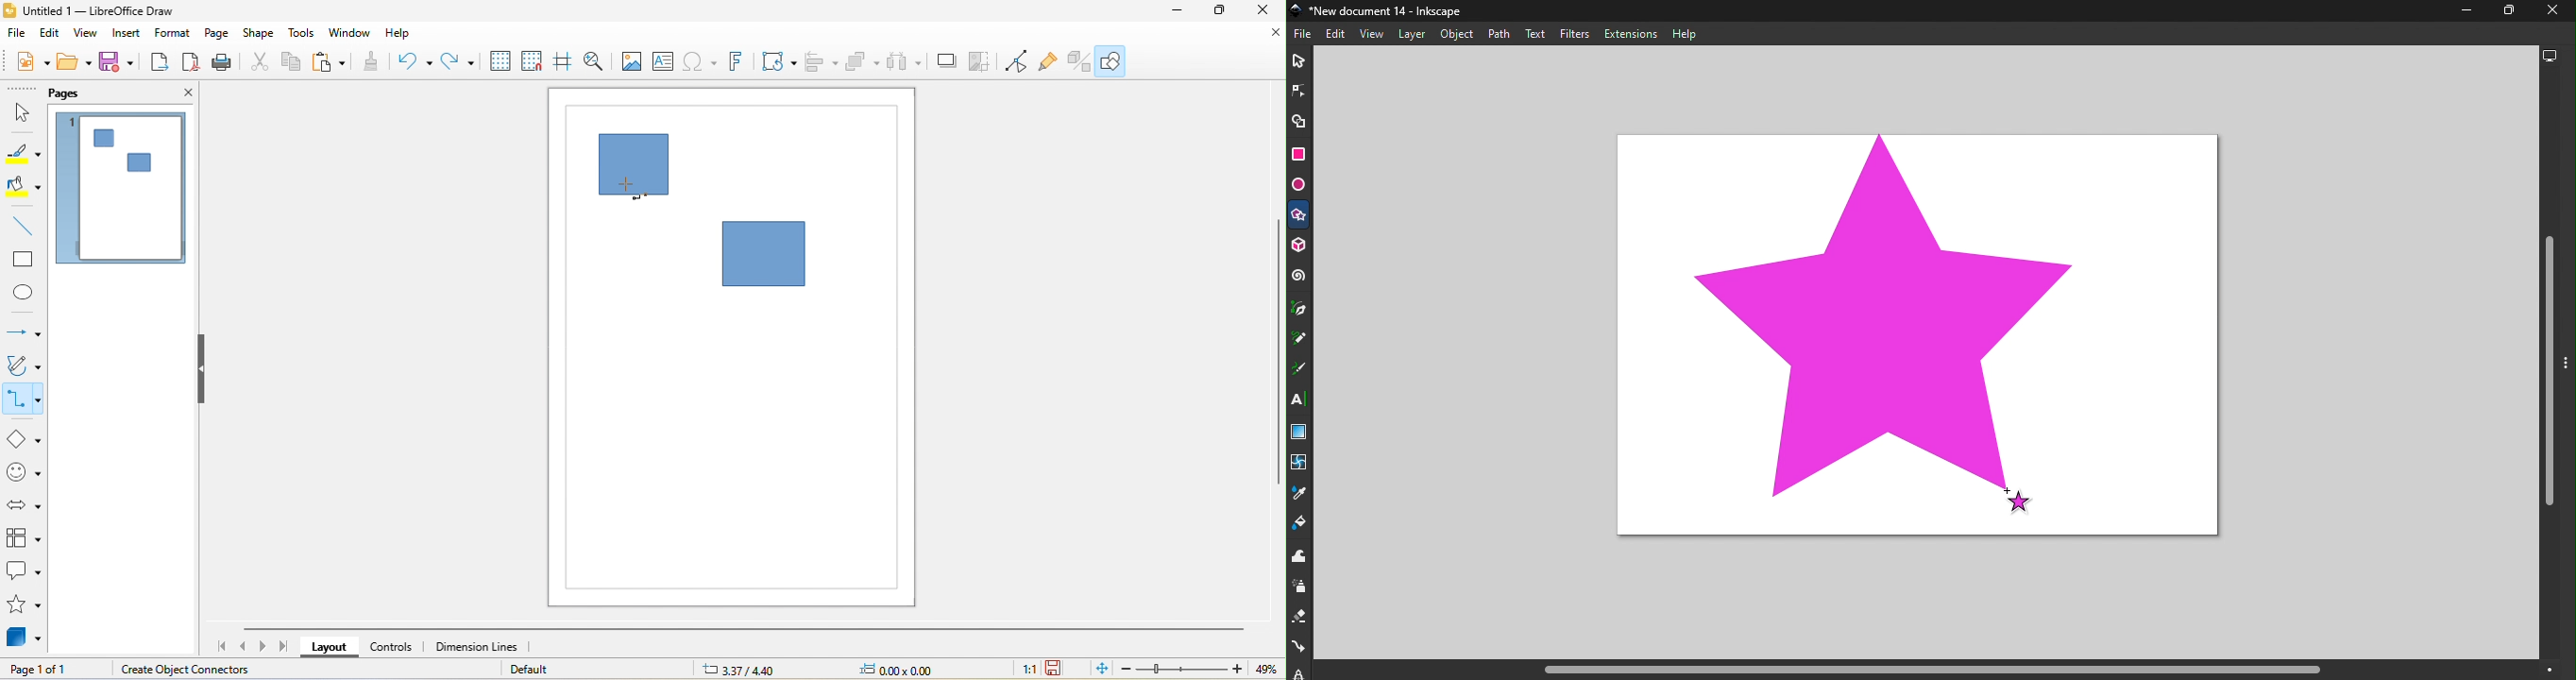  Describe the element at coordinates (51, 668) in the screenshot. I see `page 1 of 1` at that location.